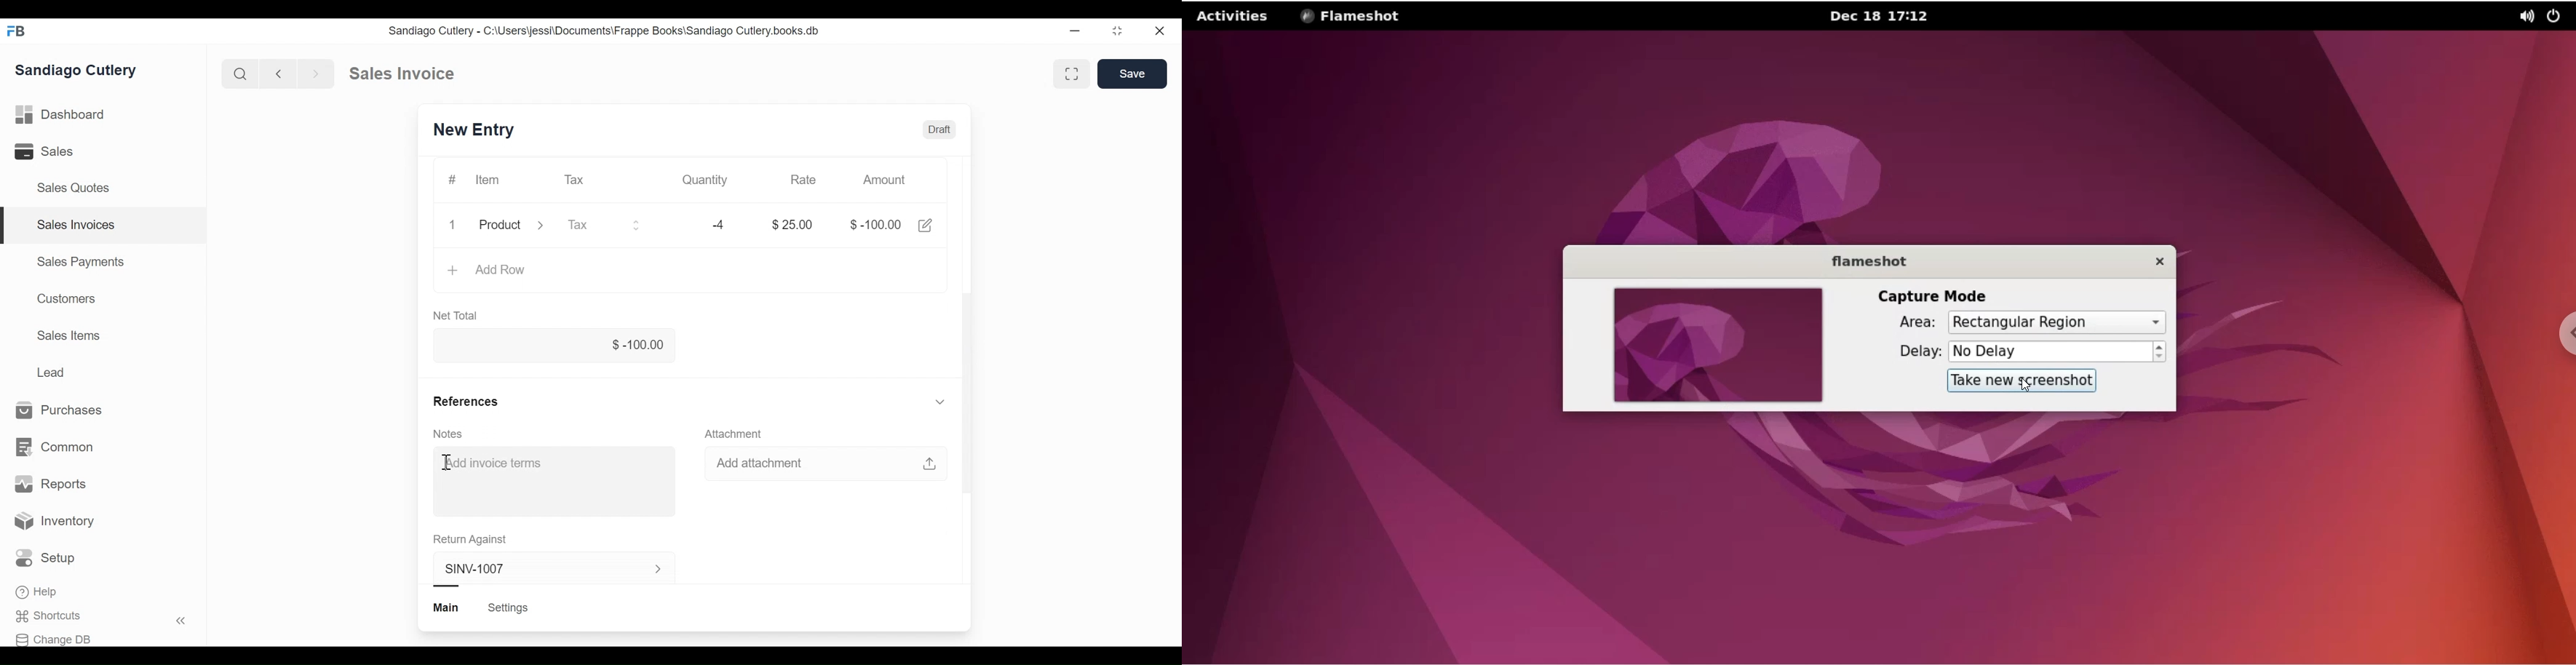  Describe the element at coordinates (1133, 74) in the screenshot. I see `Save` at that location.